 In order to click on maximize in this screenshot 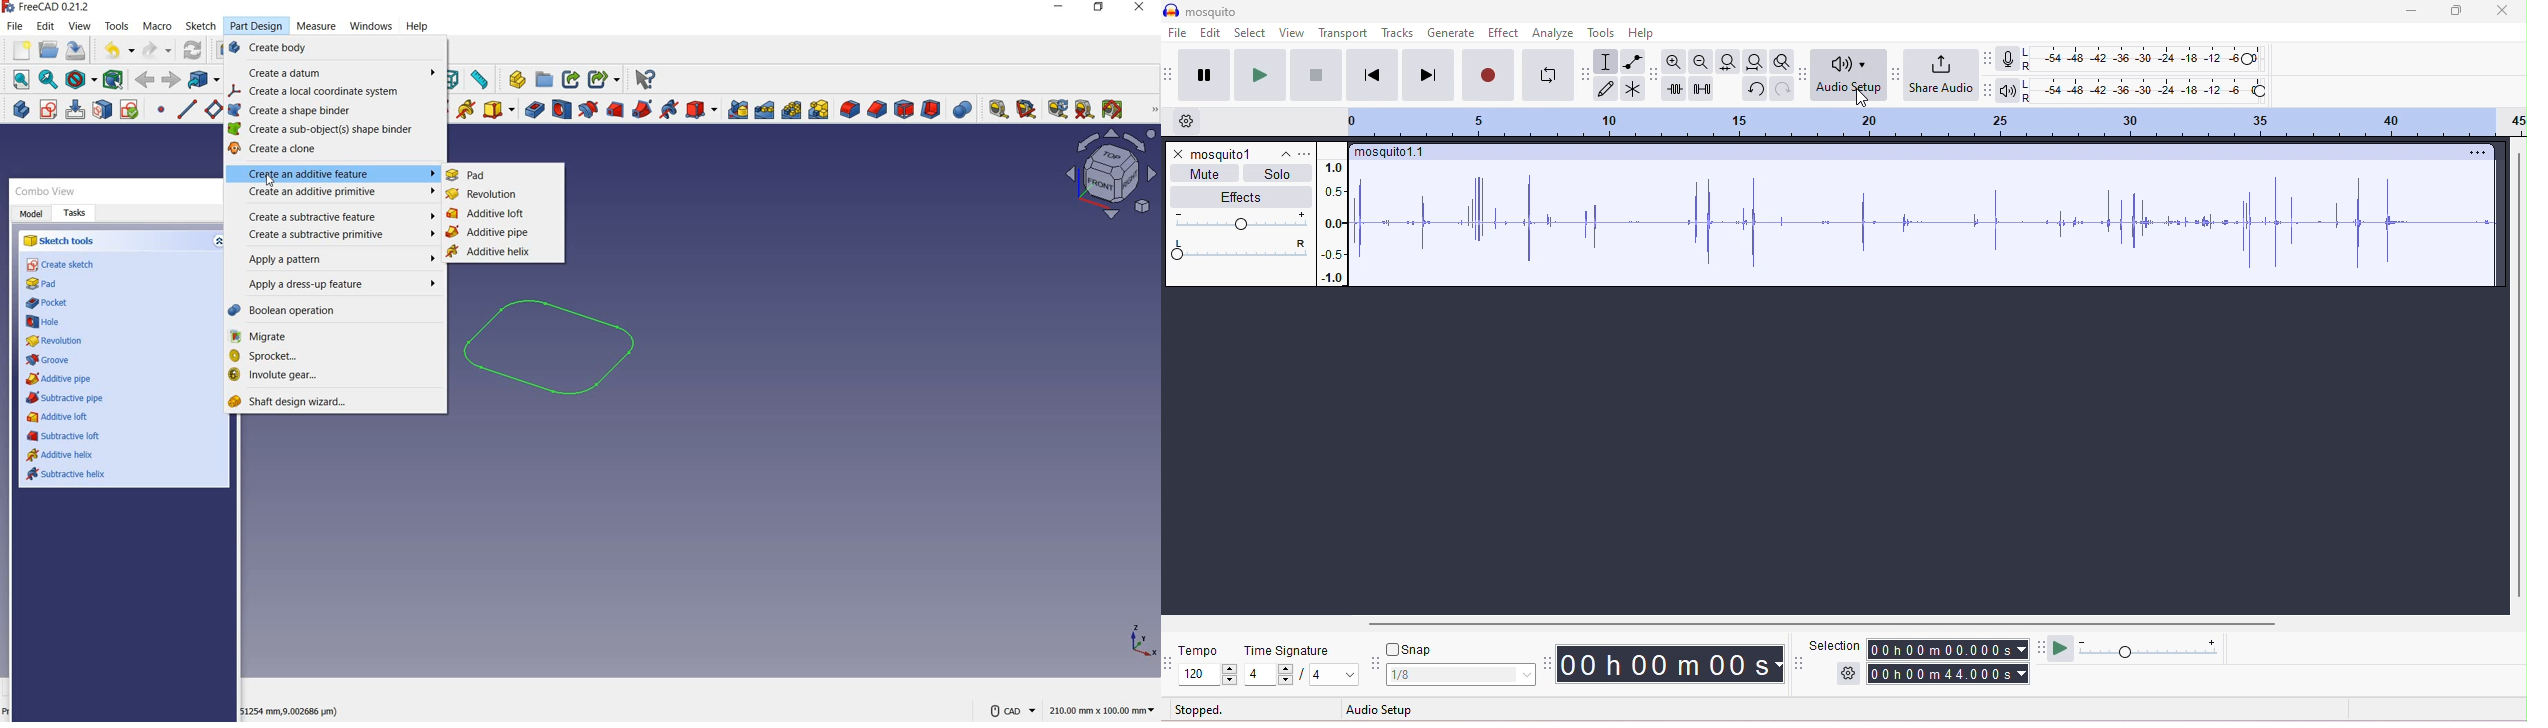, I will do `click(2453, 11)`.